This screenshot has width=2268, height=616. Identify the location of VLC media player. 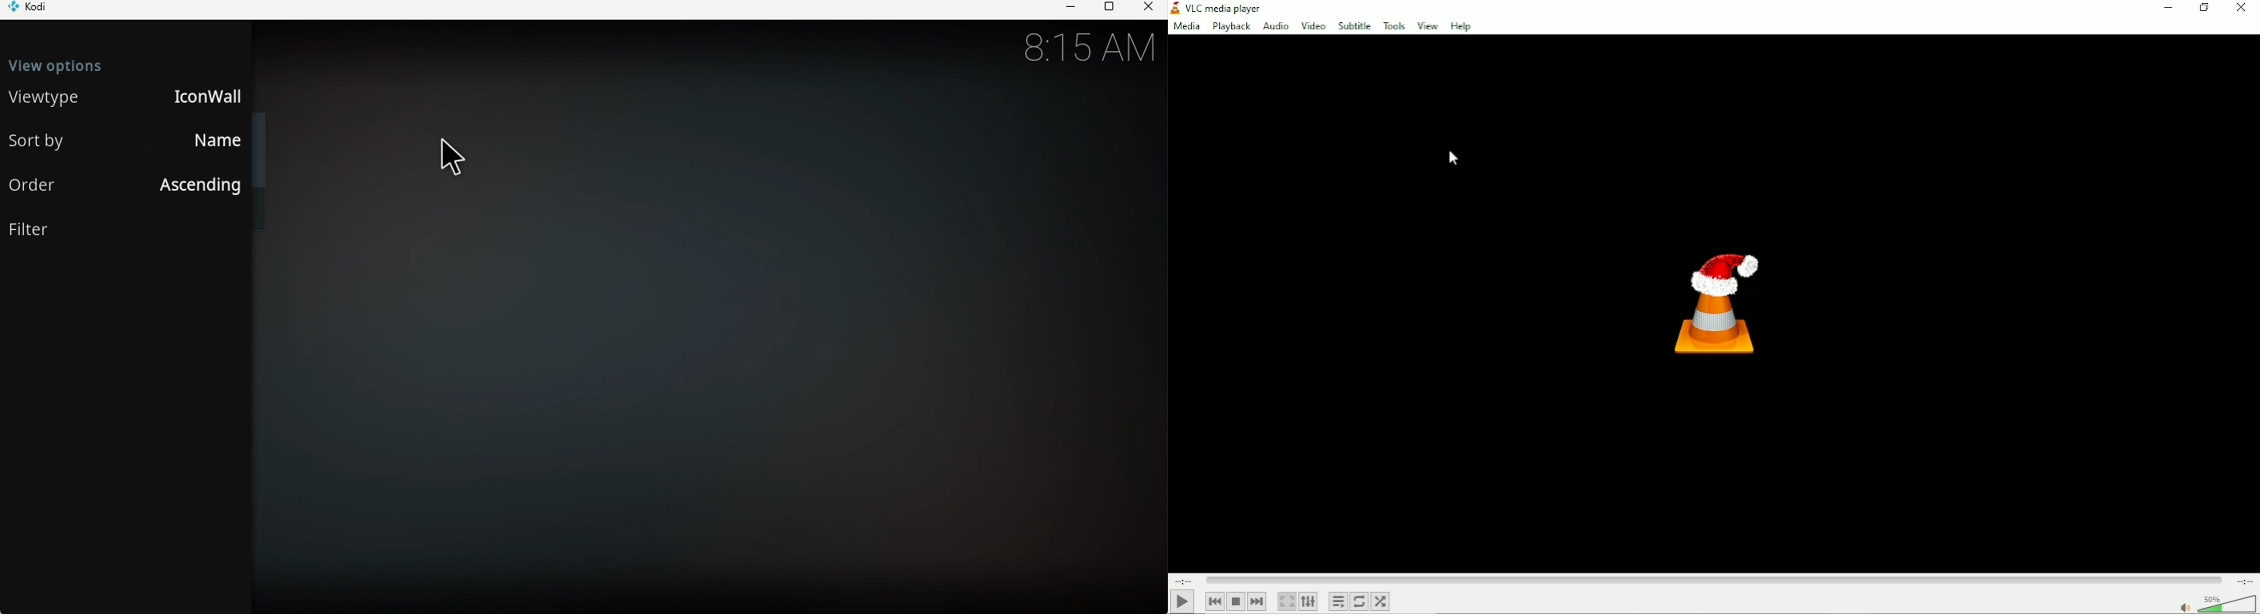
(1229, 7).